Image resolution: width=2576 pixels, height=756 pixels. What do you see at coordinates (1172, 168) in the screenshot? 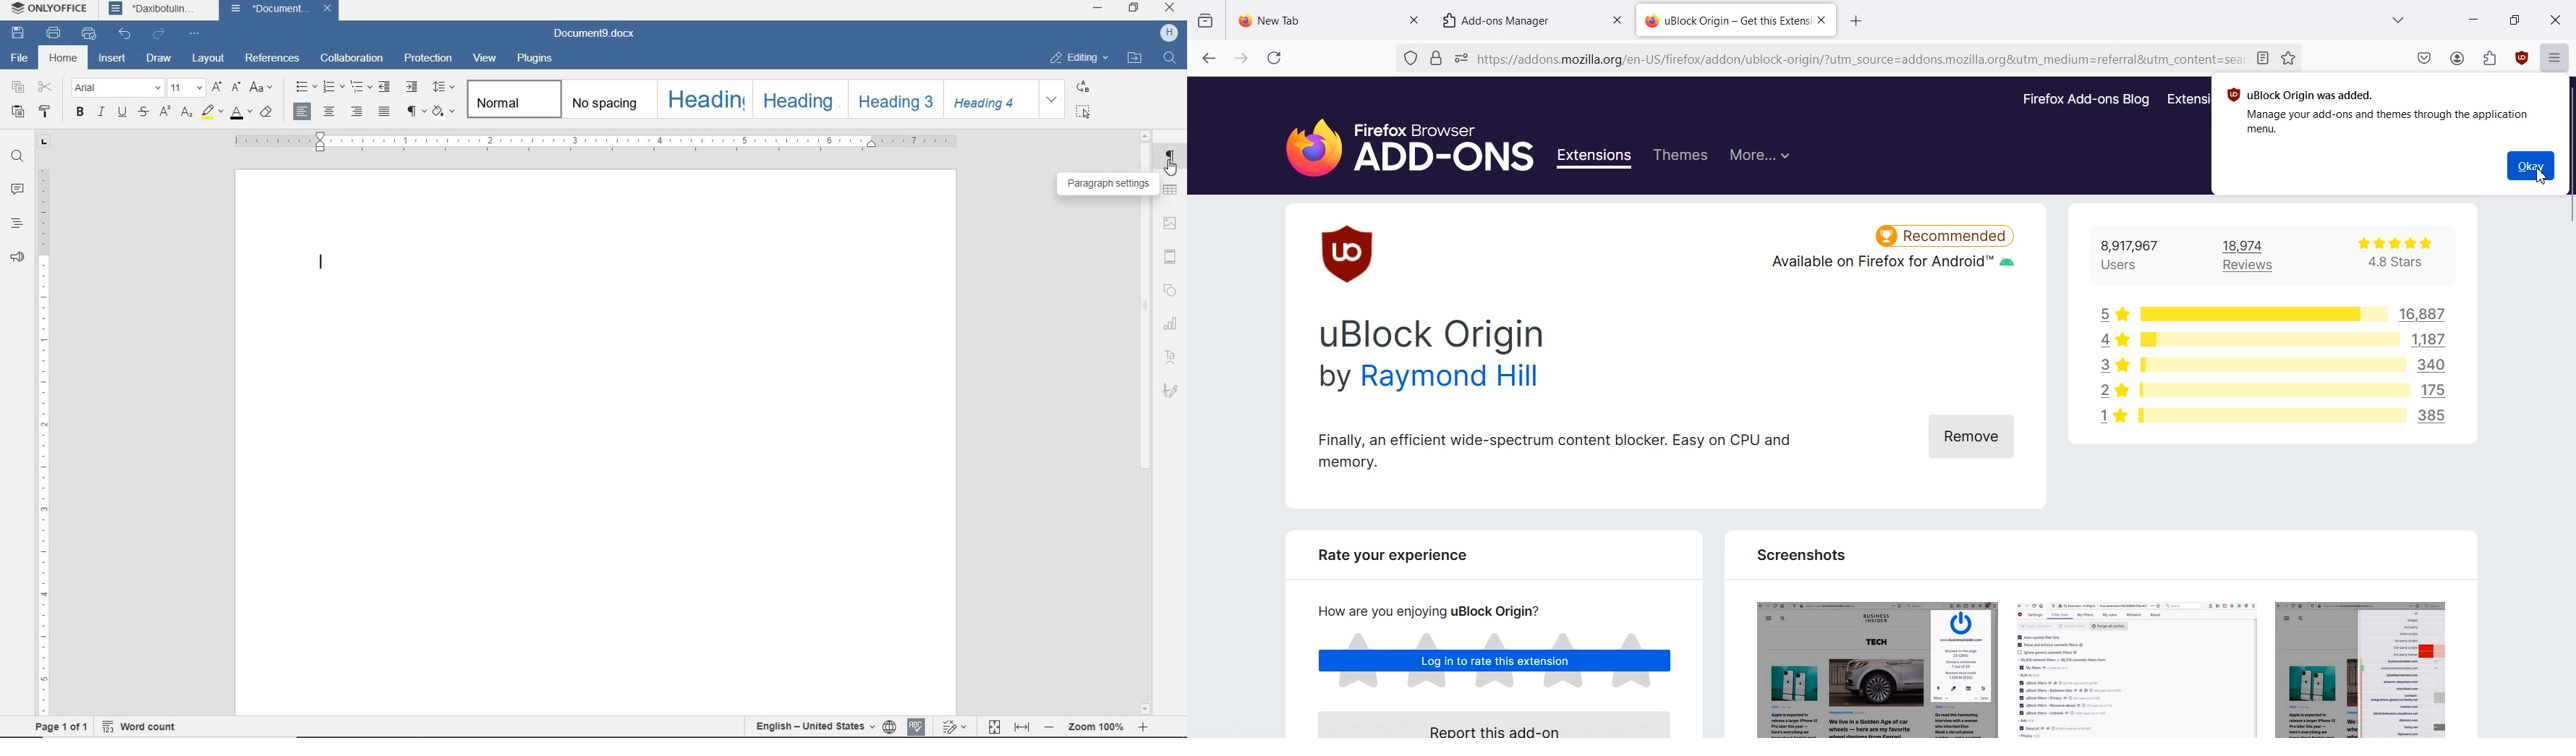
I see `cursor` at bounding box center [1172, 168].